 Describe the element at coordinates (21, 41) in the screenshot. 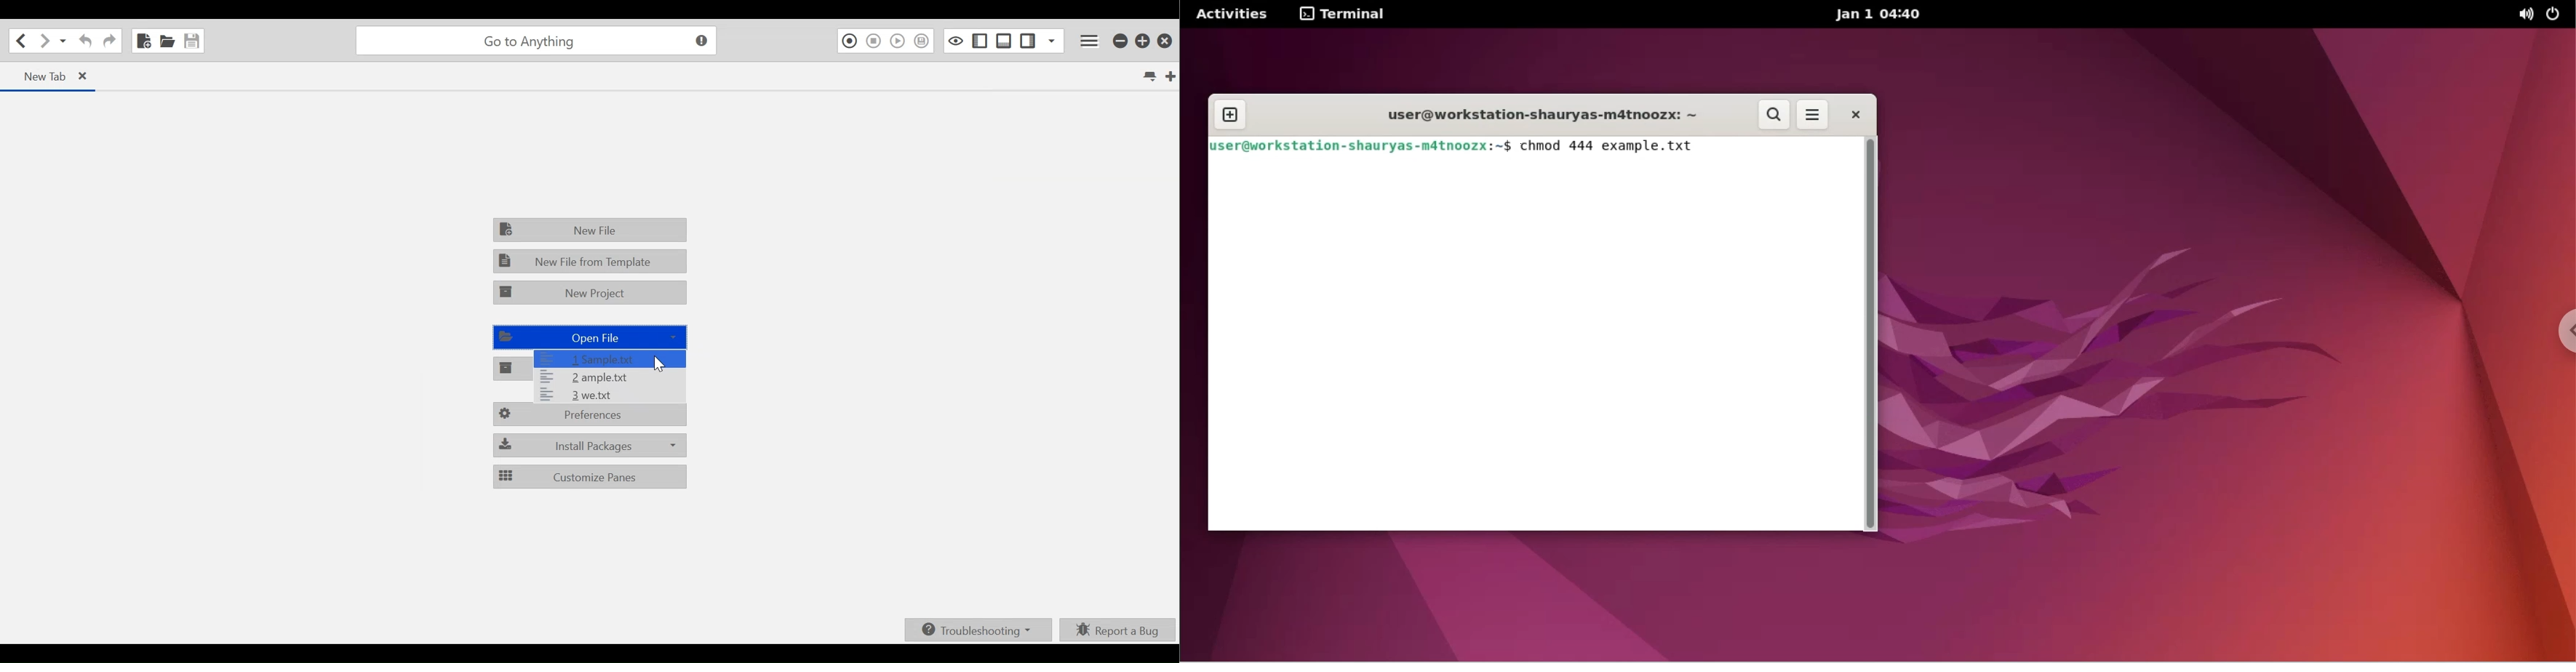

I see `Go back one location` at that location.